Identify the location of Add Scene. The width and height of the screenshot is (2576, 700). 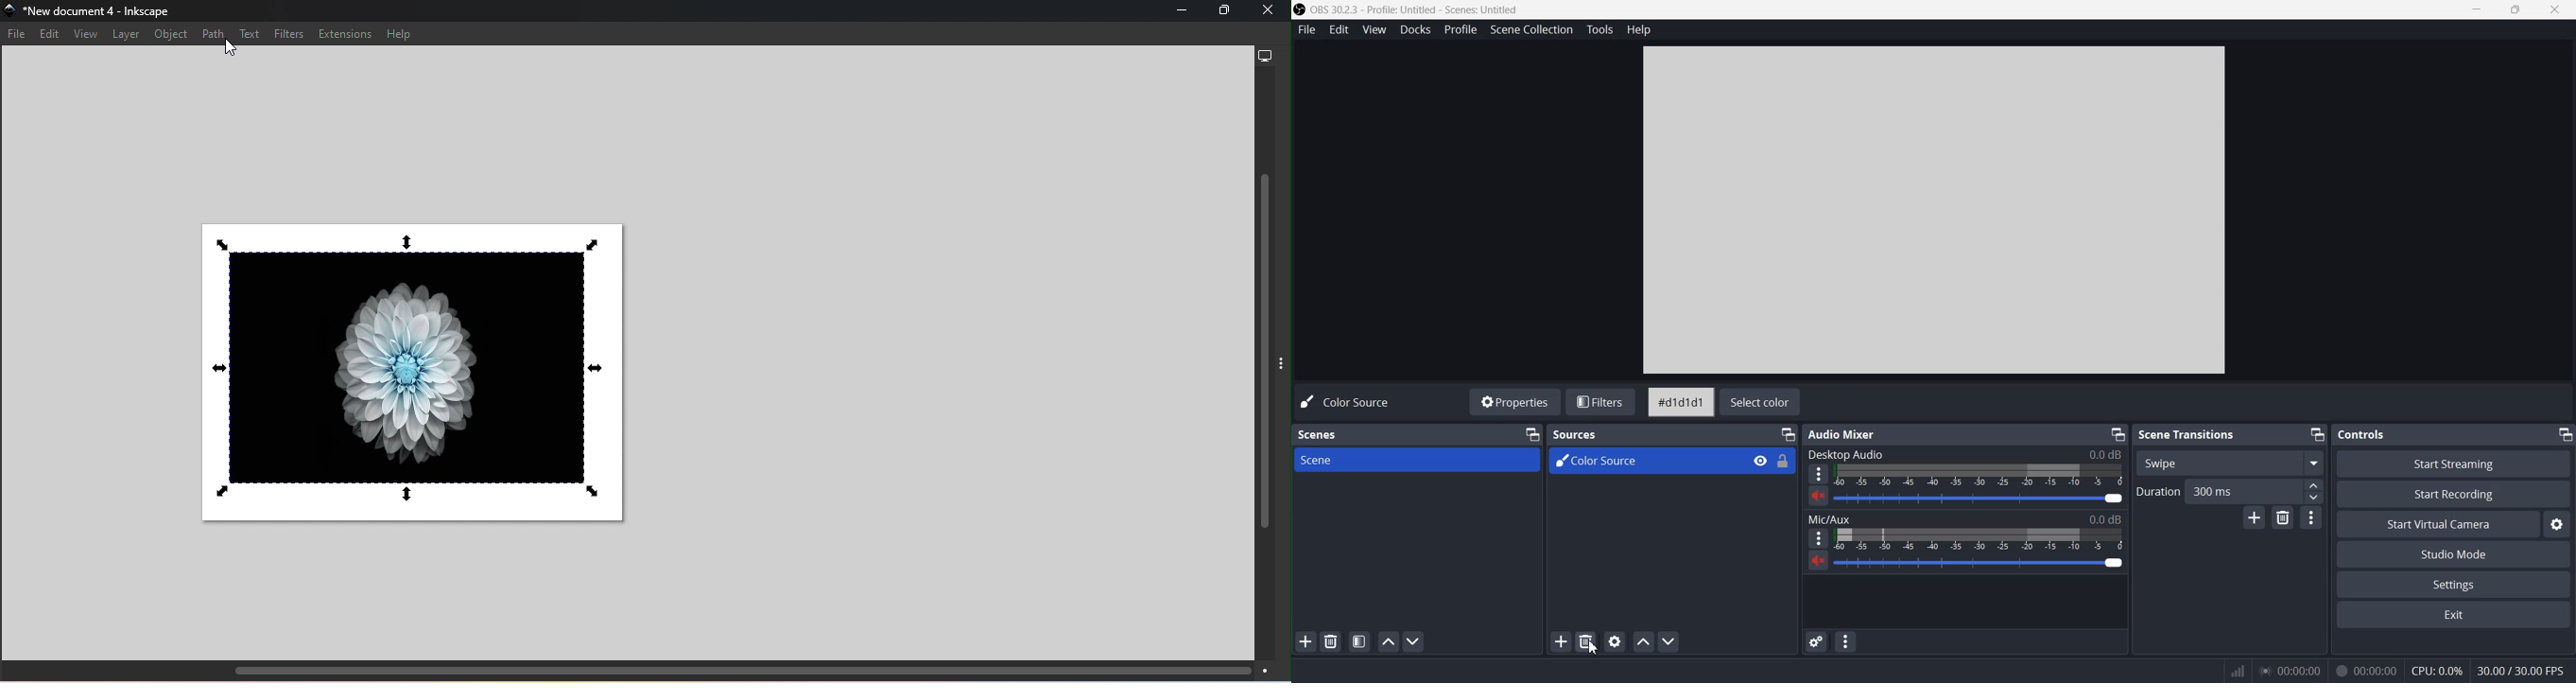
(1303, 641).